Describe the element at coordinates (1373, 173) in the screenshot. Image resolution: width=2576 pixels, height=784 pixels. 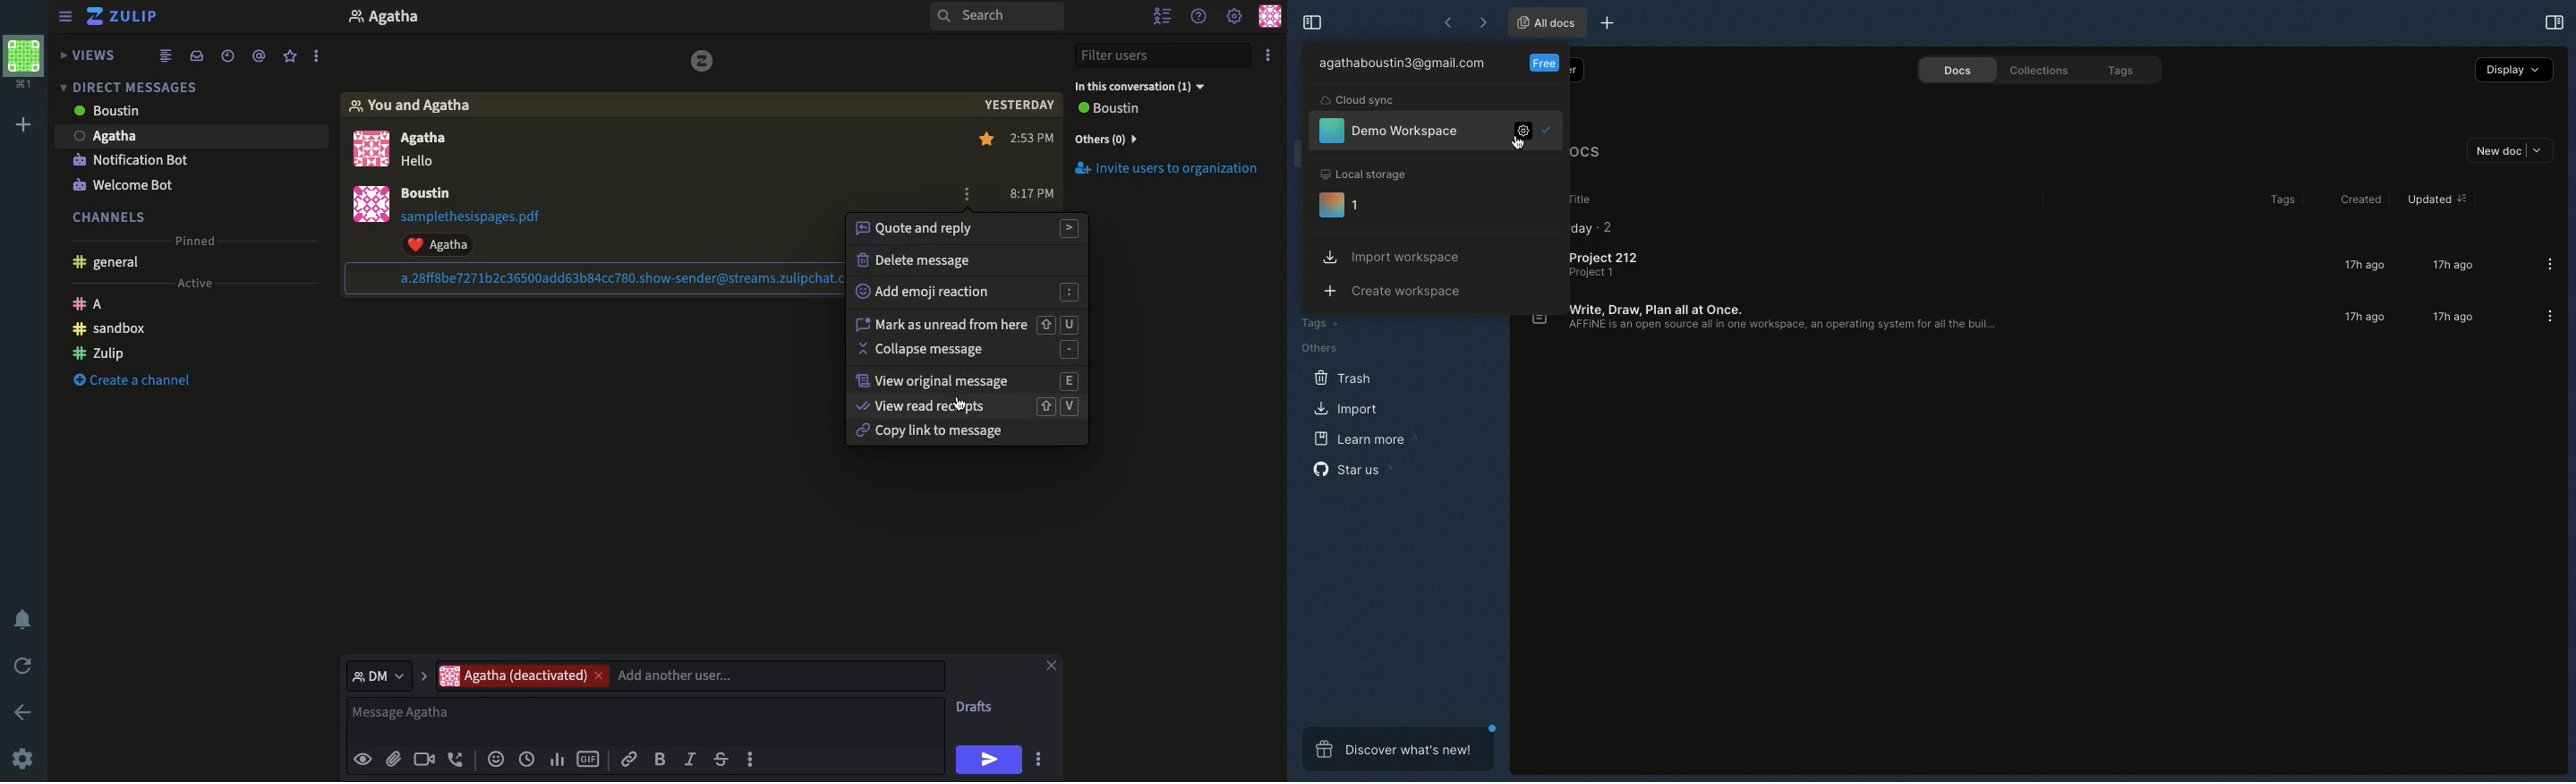
I see `Local storage` at that location.